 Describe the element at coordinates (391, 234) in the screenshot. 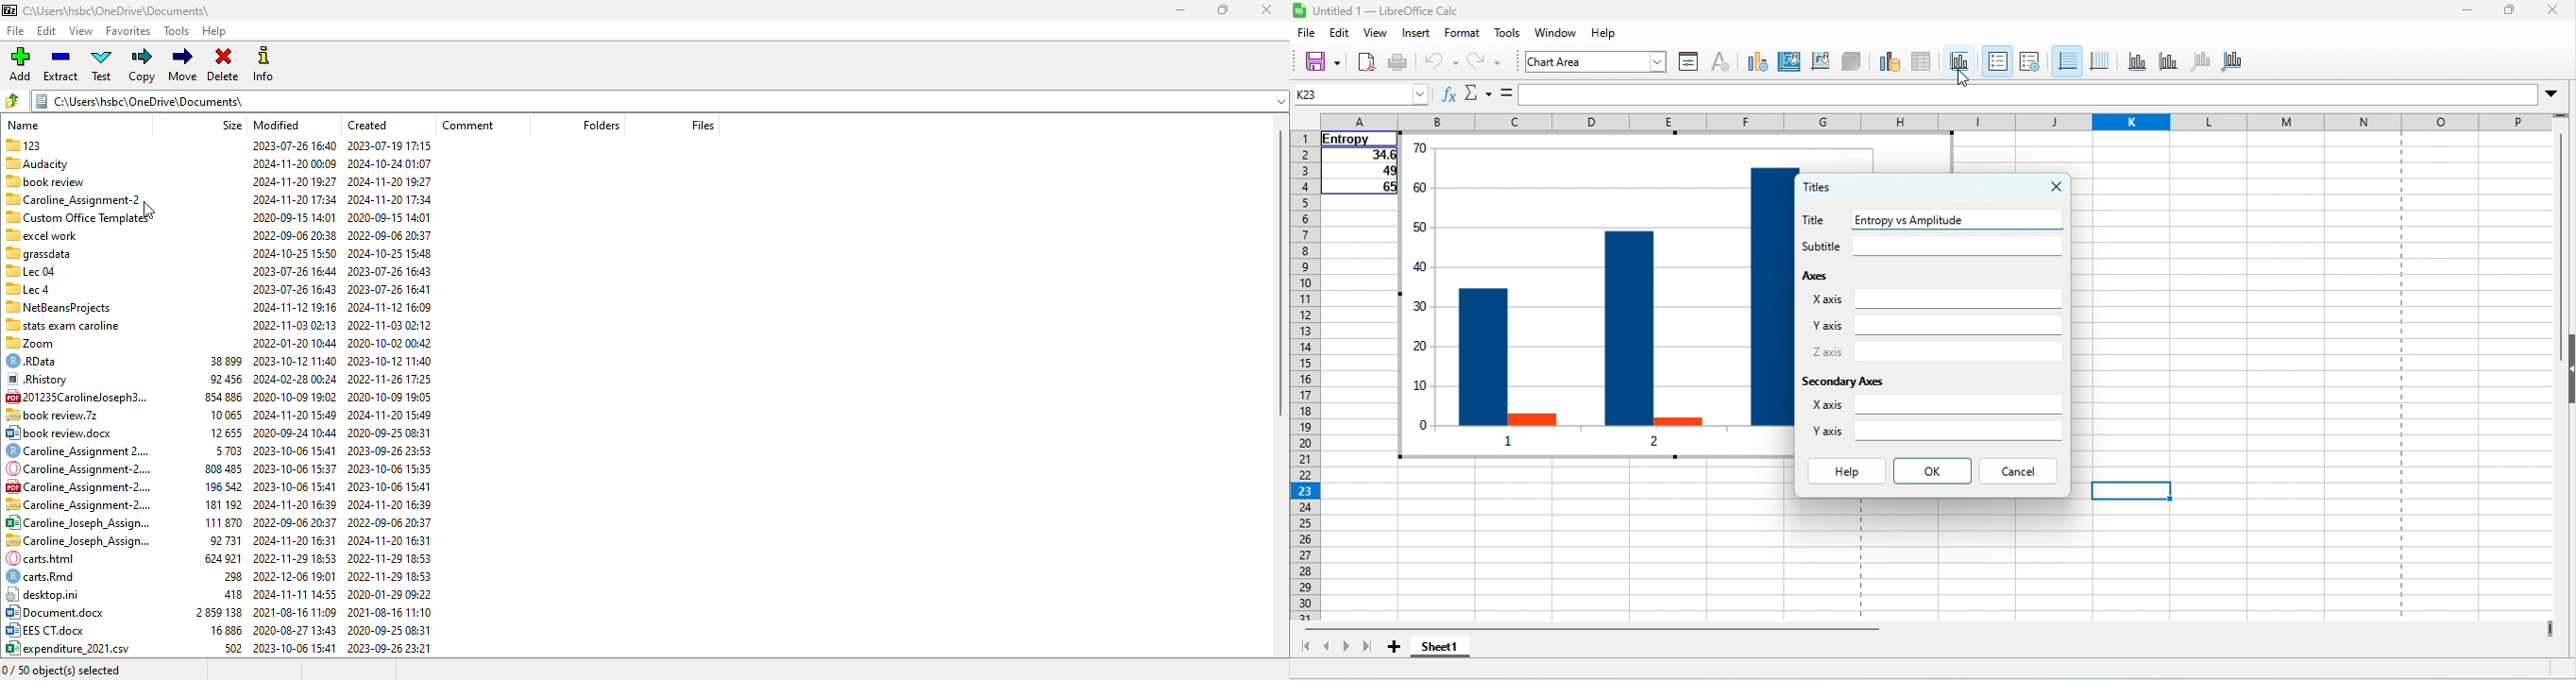

I see `2022-09-06 20:37` at that location.